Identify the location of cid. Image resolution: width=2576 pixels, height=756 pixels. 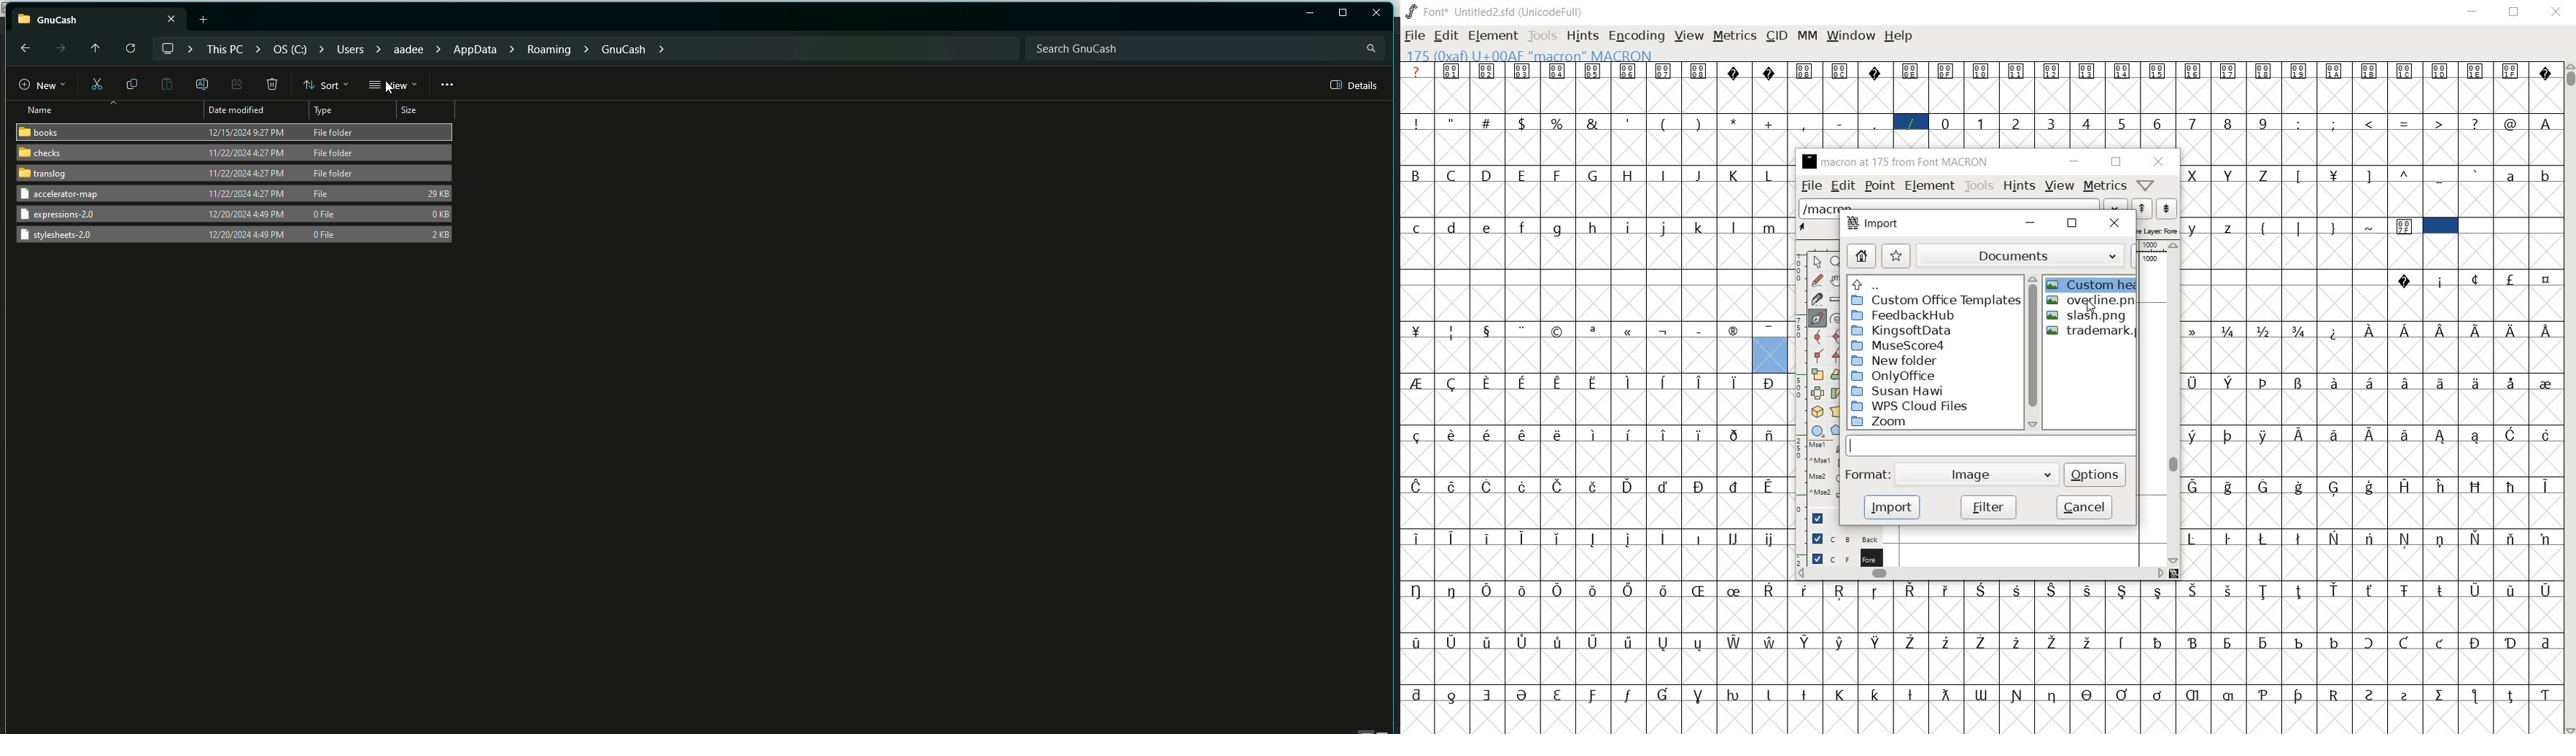
(1777, 36).